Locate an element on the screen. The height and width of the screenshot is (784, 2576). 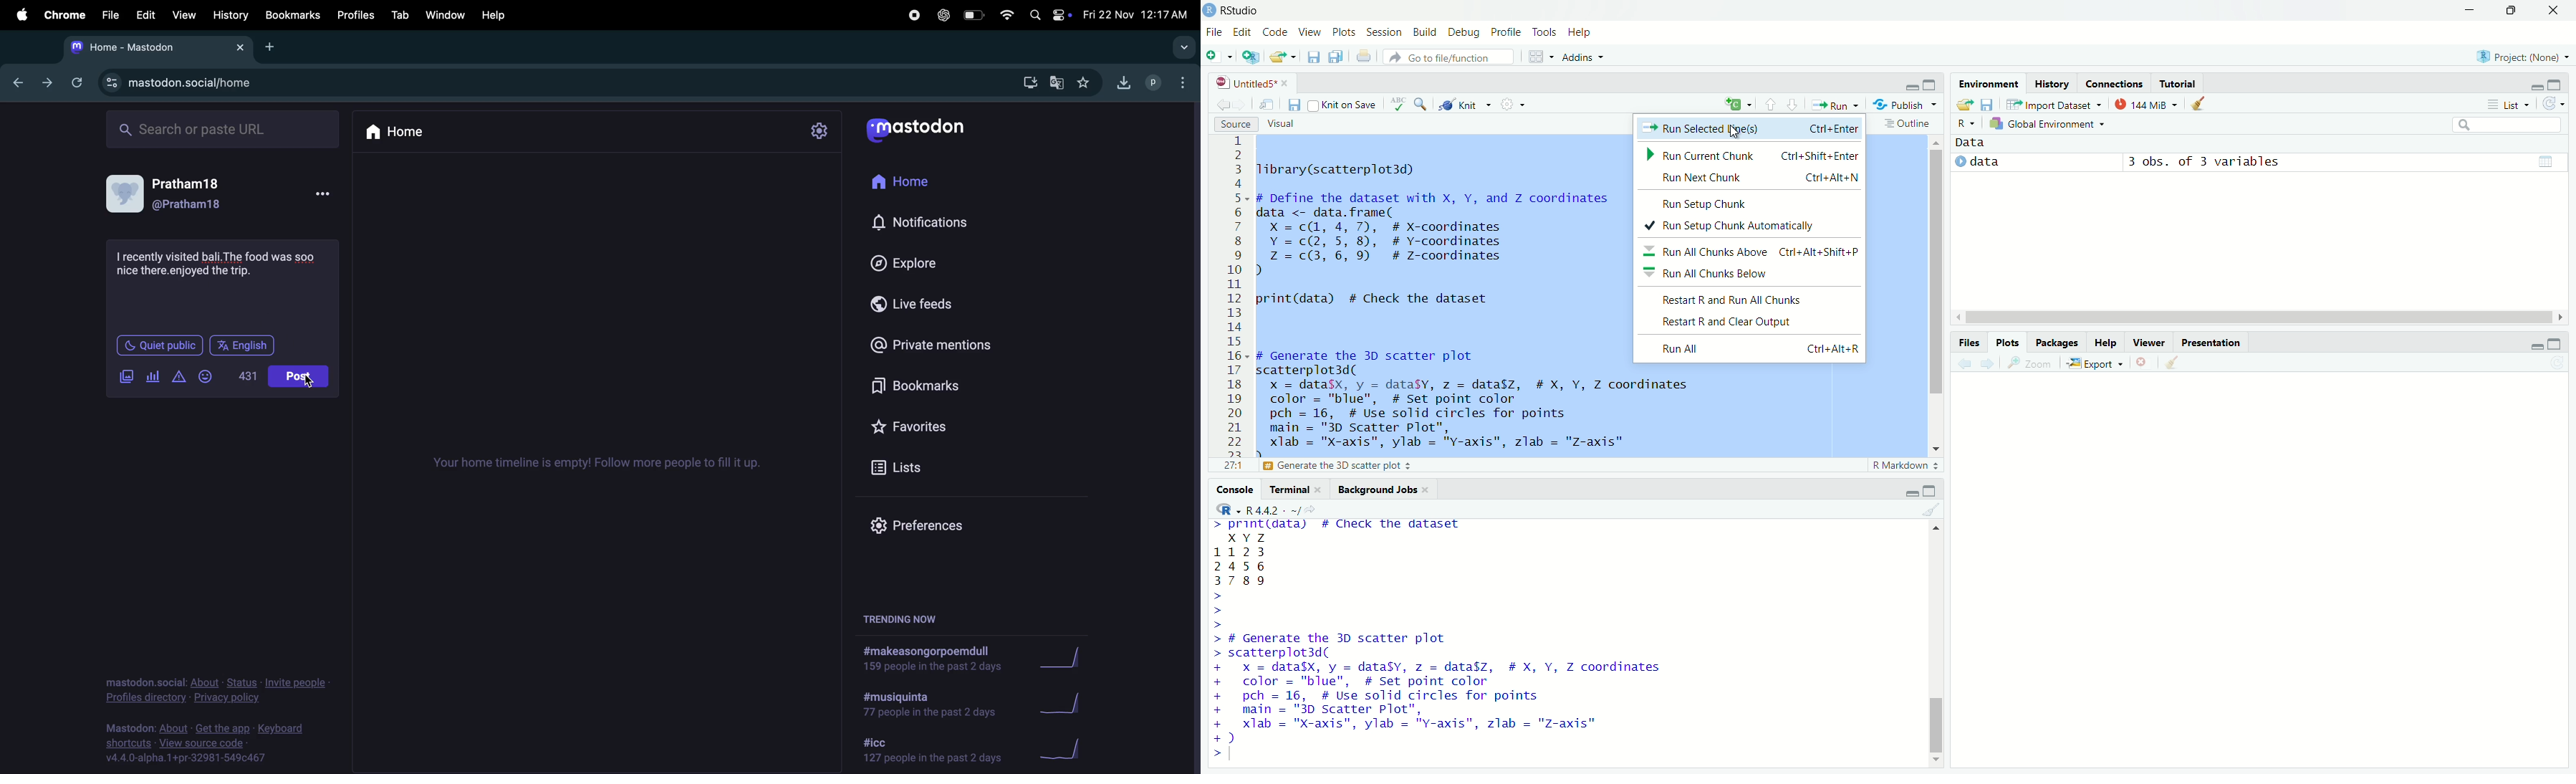
data is located at coordinates (1989, 163).